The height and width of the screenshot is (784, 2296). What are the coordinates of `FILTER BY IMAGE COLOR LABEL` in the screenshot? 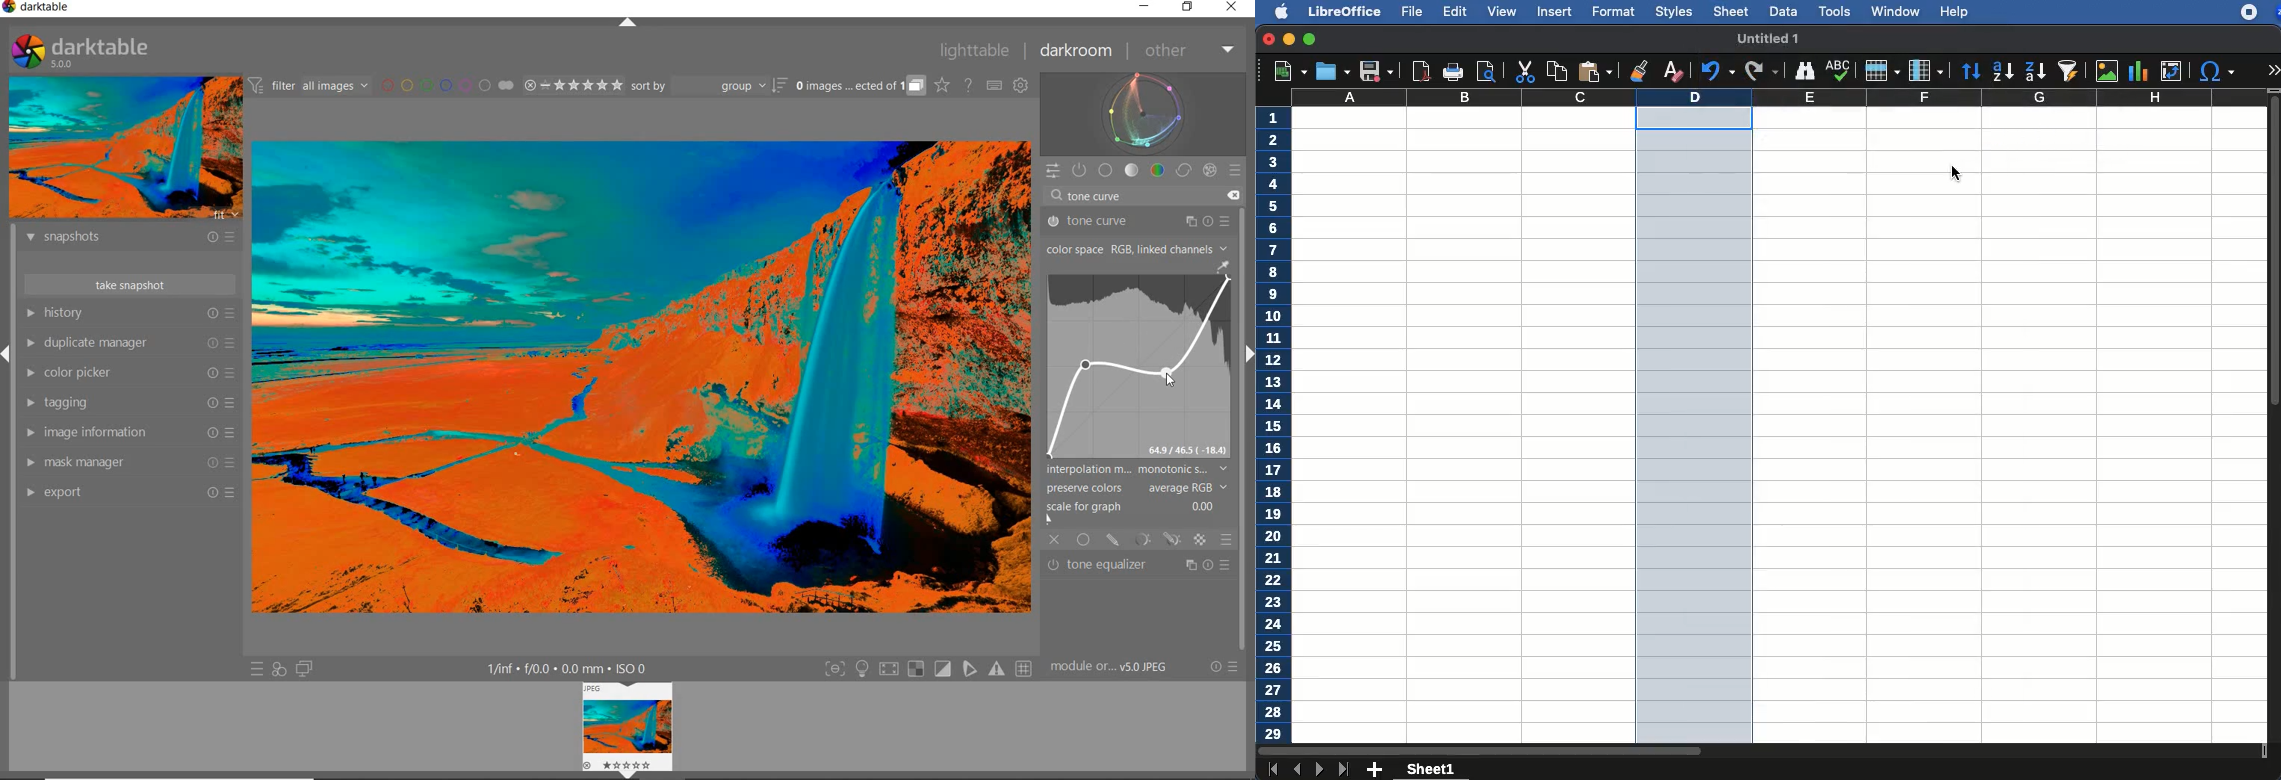 It's located at (448, 86).